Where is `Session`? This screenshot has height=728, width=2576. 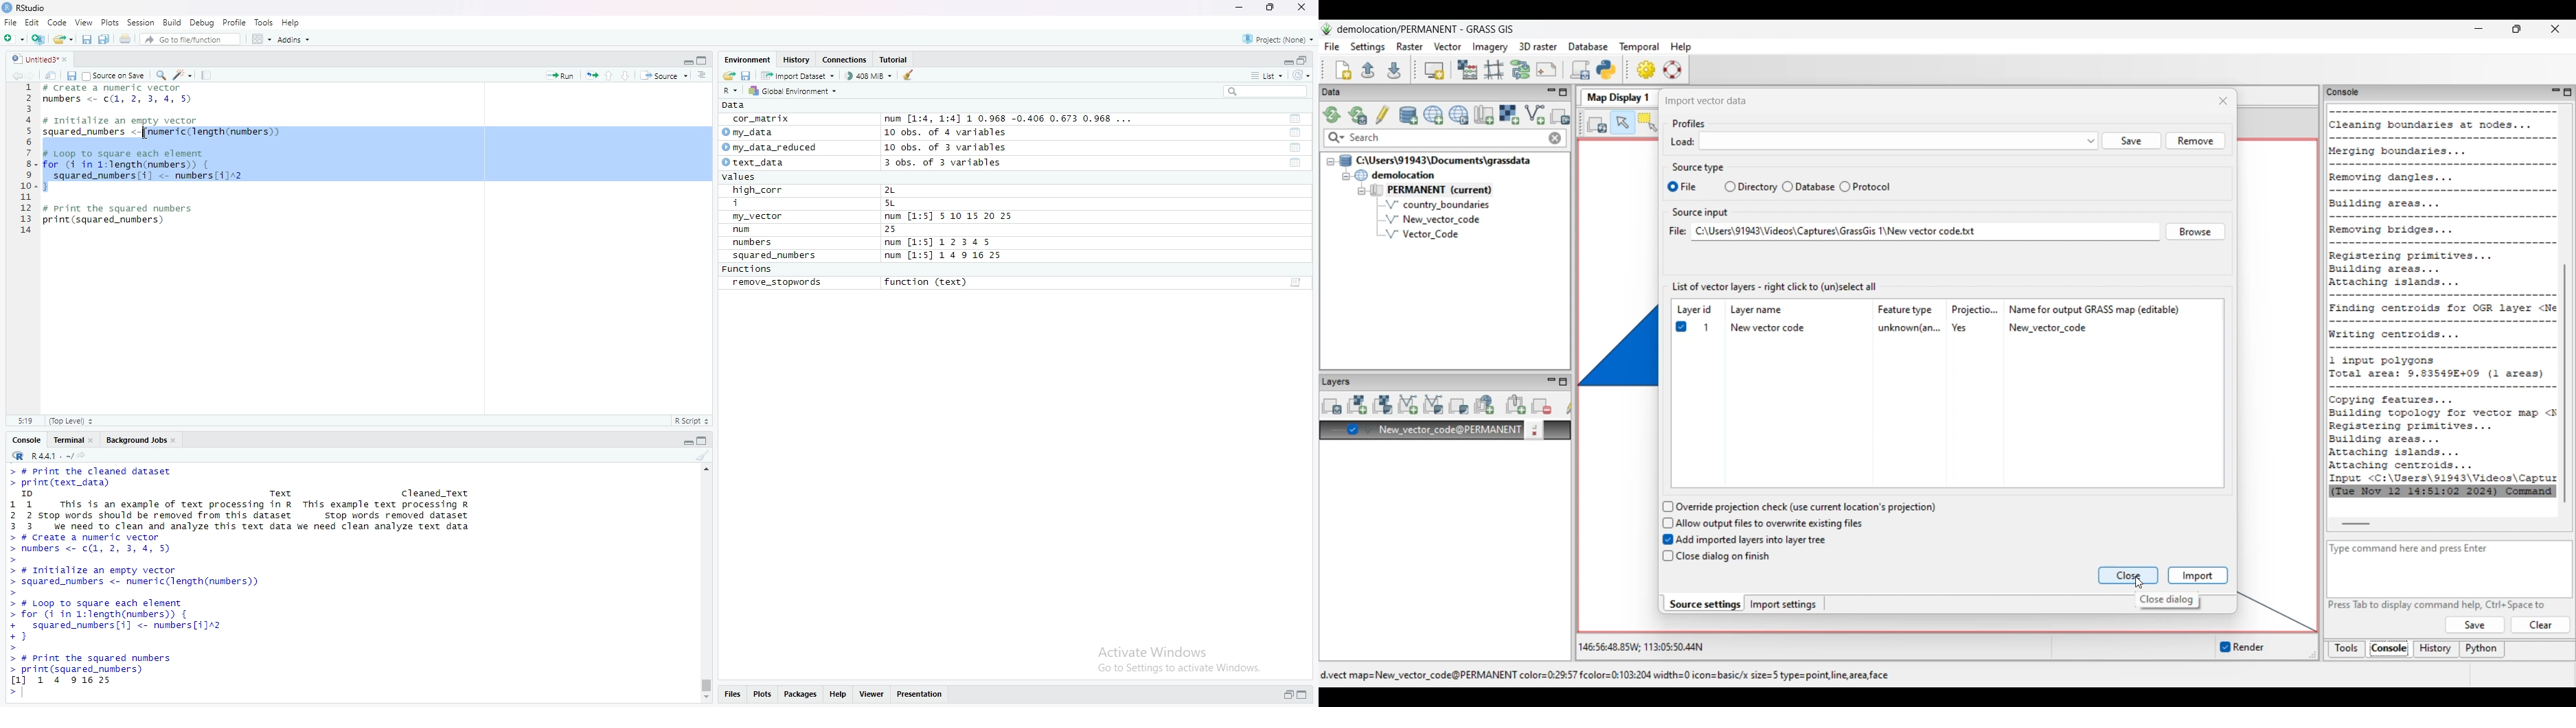
Session is located at coordinates (141, 22).